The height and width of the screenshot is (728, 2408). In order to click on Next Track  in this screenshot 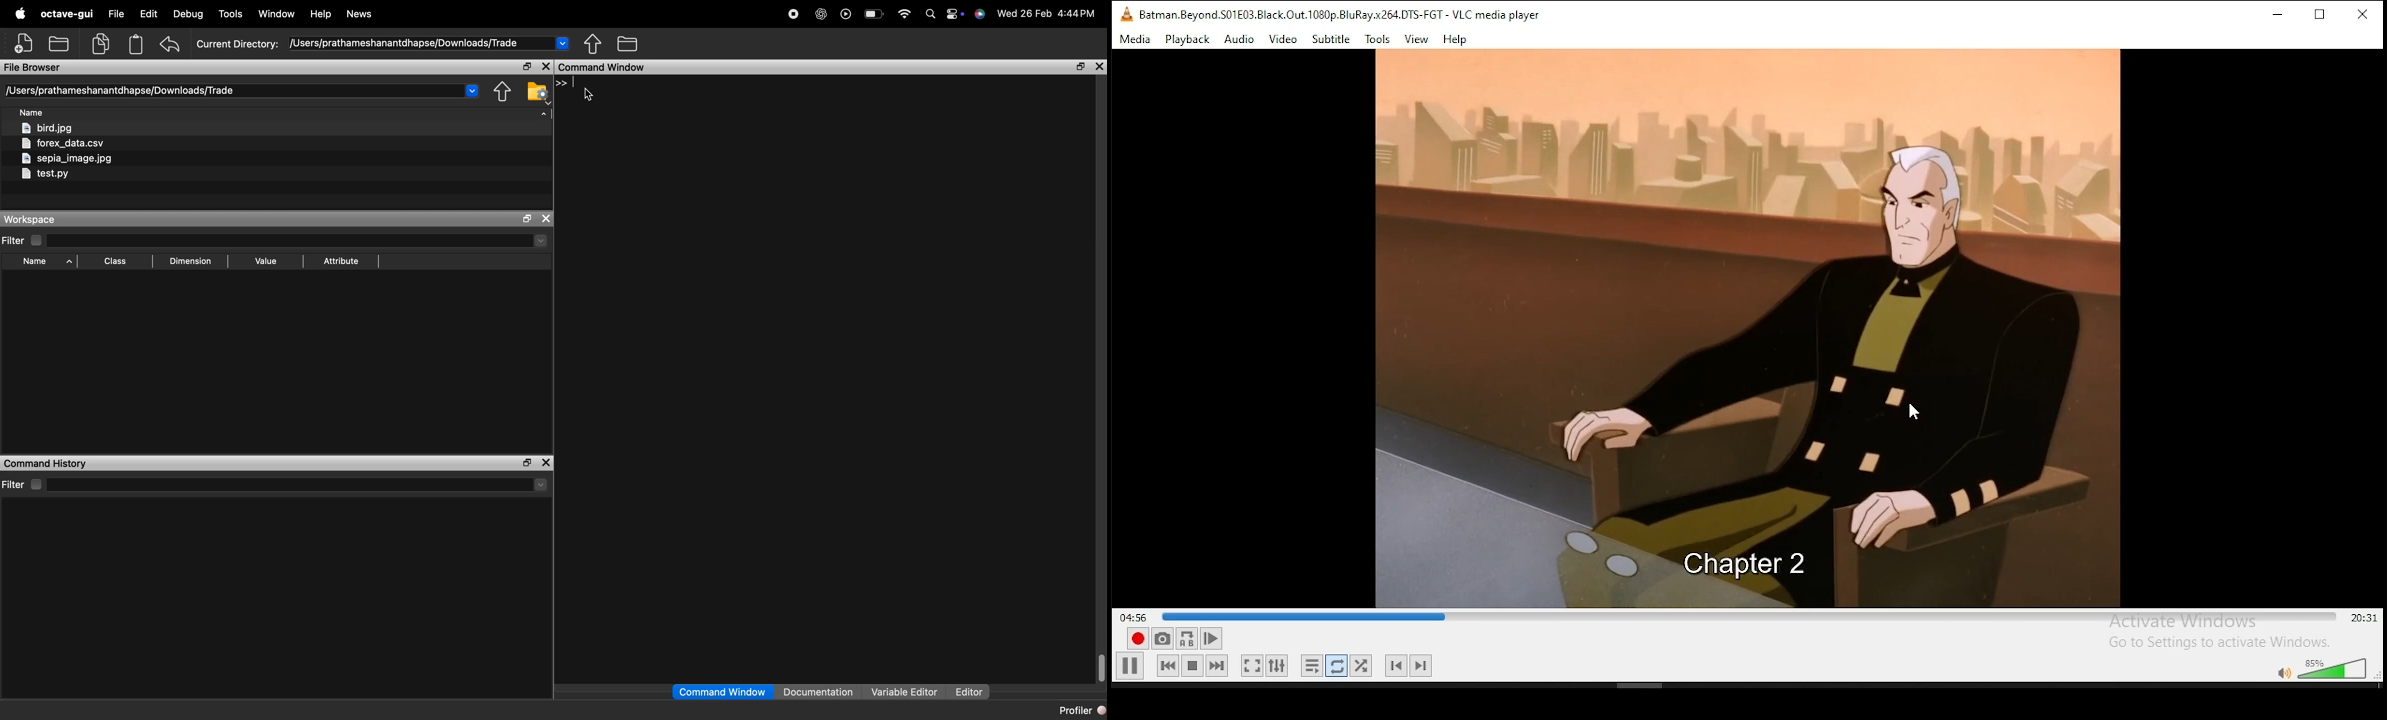, I will do `click(1424, 665)`.